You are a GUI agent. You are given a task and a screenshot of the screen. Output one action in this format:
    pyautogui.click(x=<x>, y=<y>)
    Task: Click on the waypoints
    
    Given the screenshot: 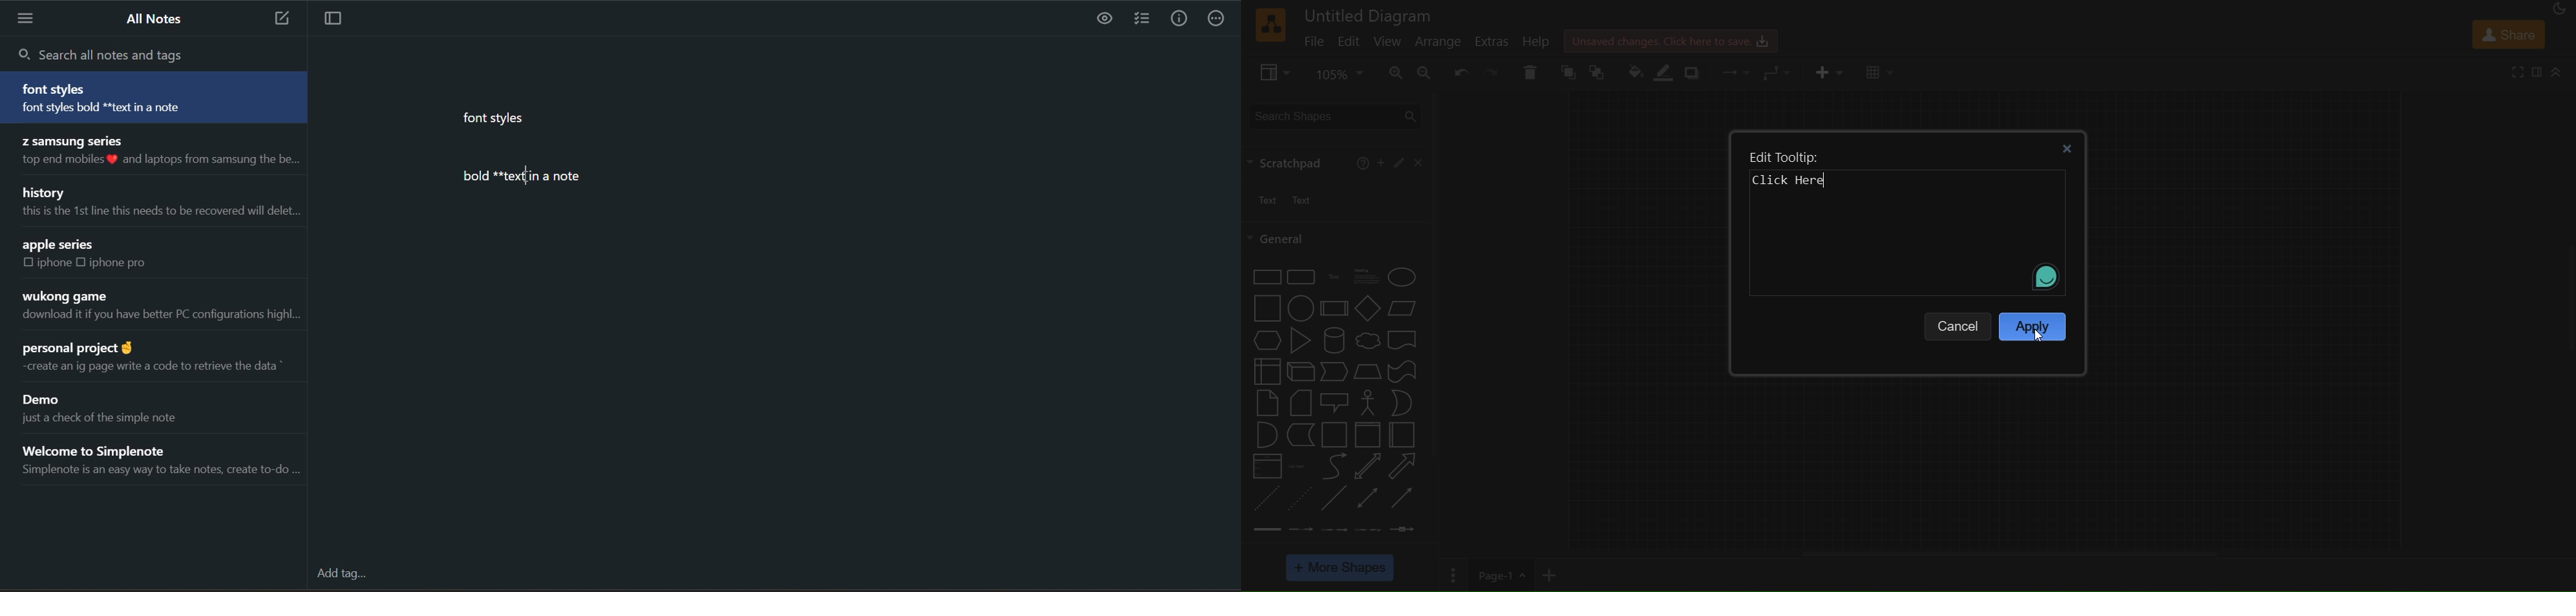 What is the action you would take?
    pyautogui.click(x=1779, y=73)
    